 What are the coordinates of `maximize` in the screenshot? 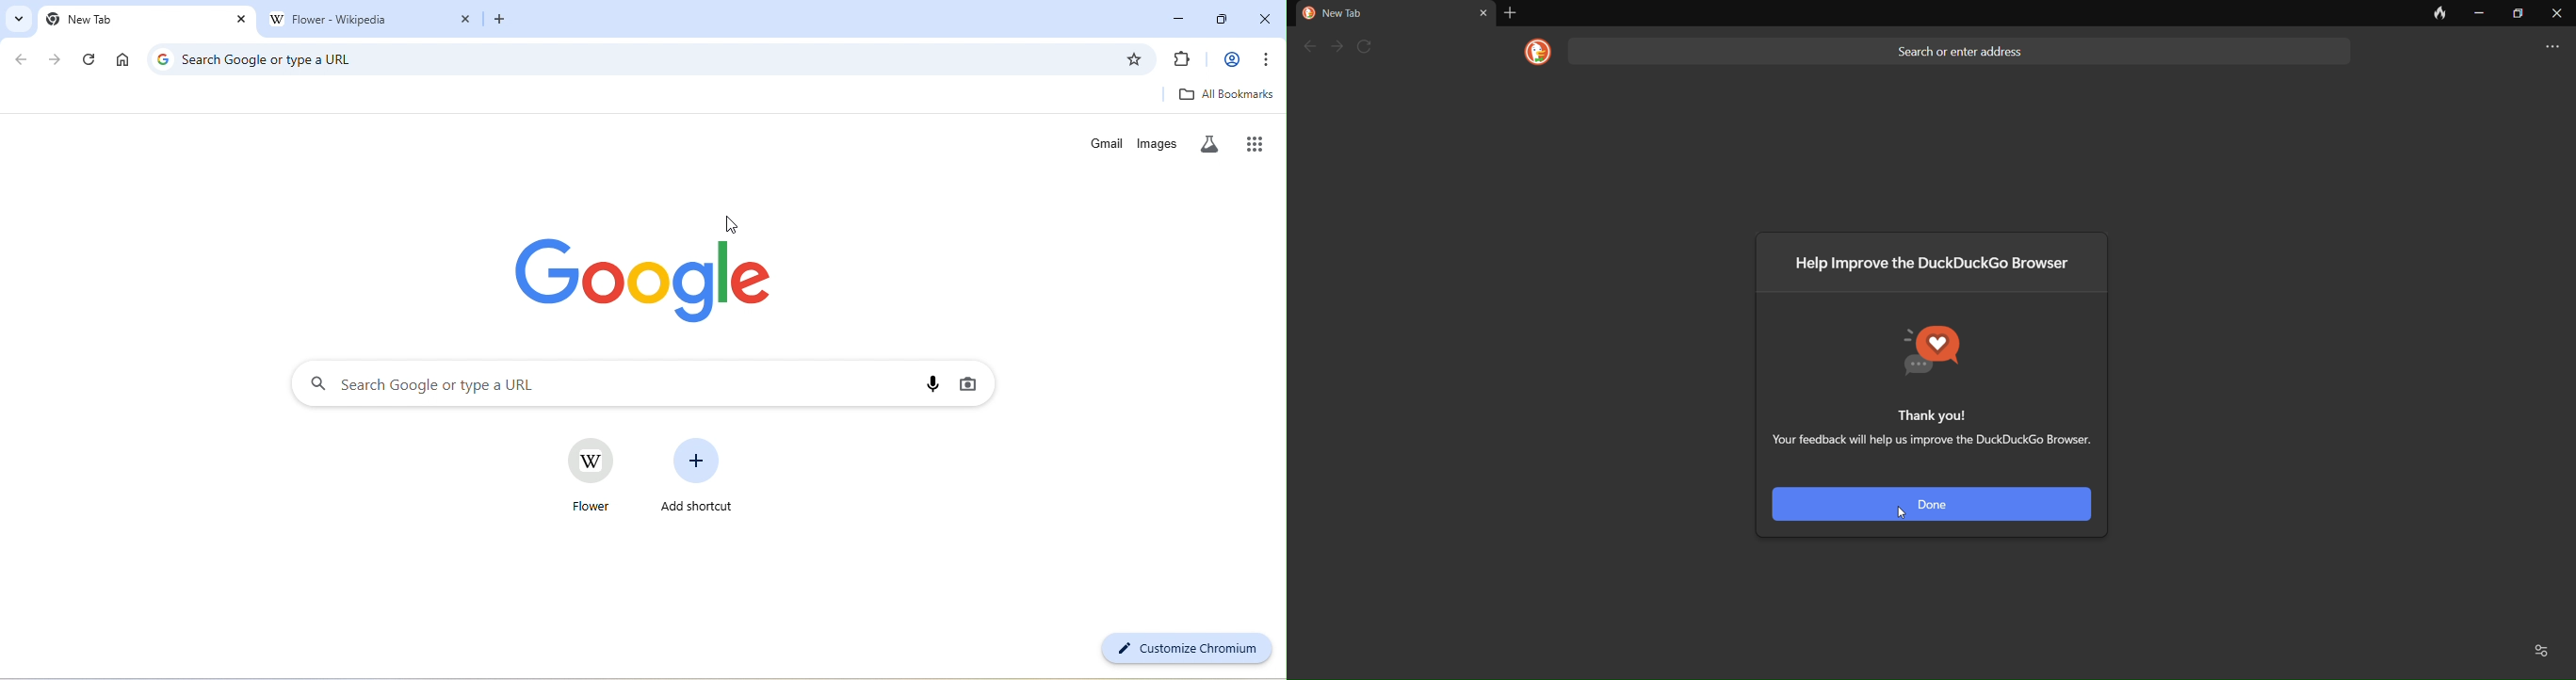 It's located at (1226, 16).